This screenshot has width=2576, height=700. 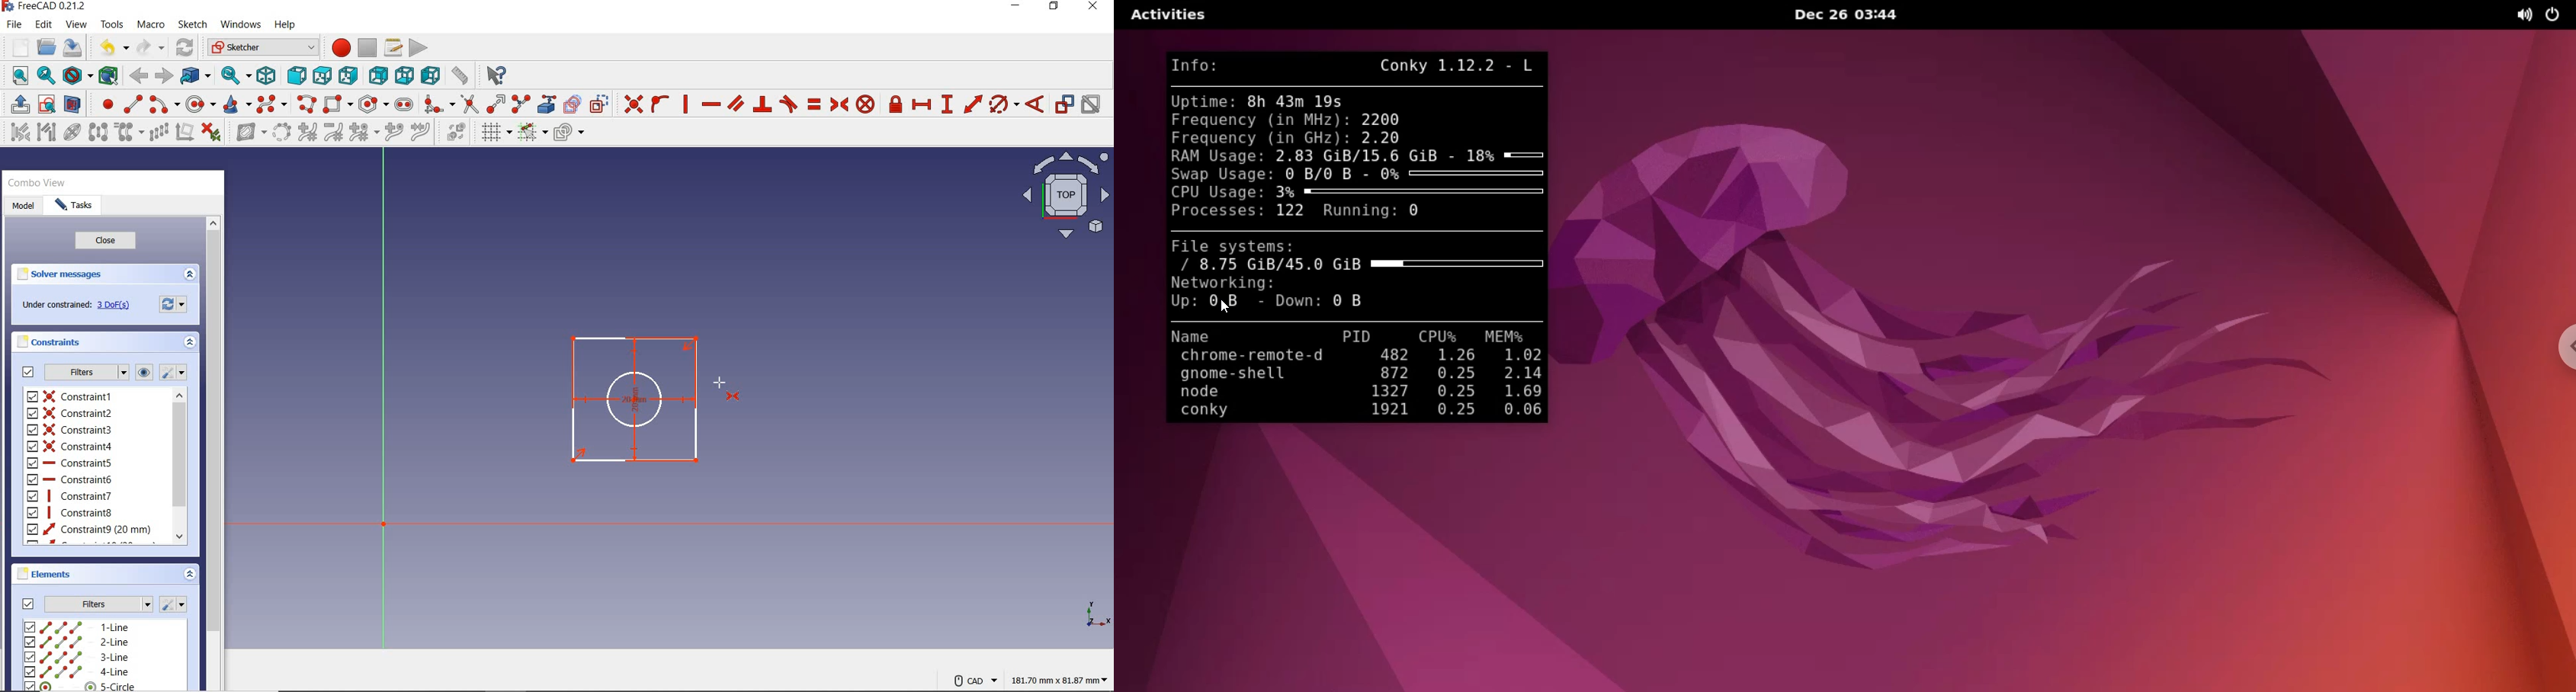 I want to click on create regular polygon, so click(x=373, y=103).